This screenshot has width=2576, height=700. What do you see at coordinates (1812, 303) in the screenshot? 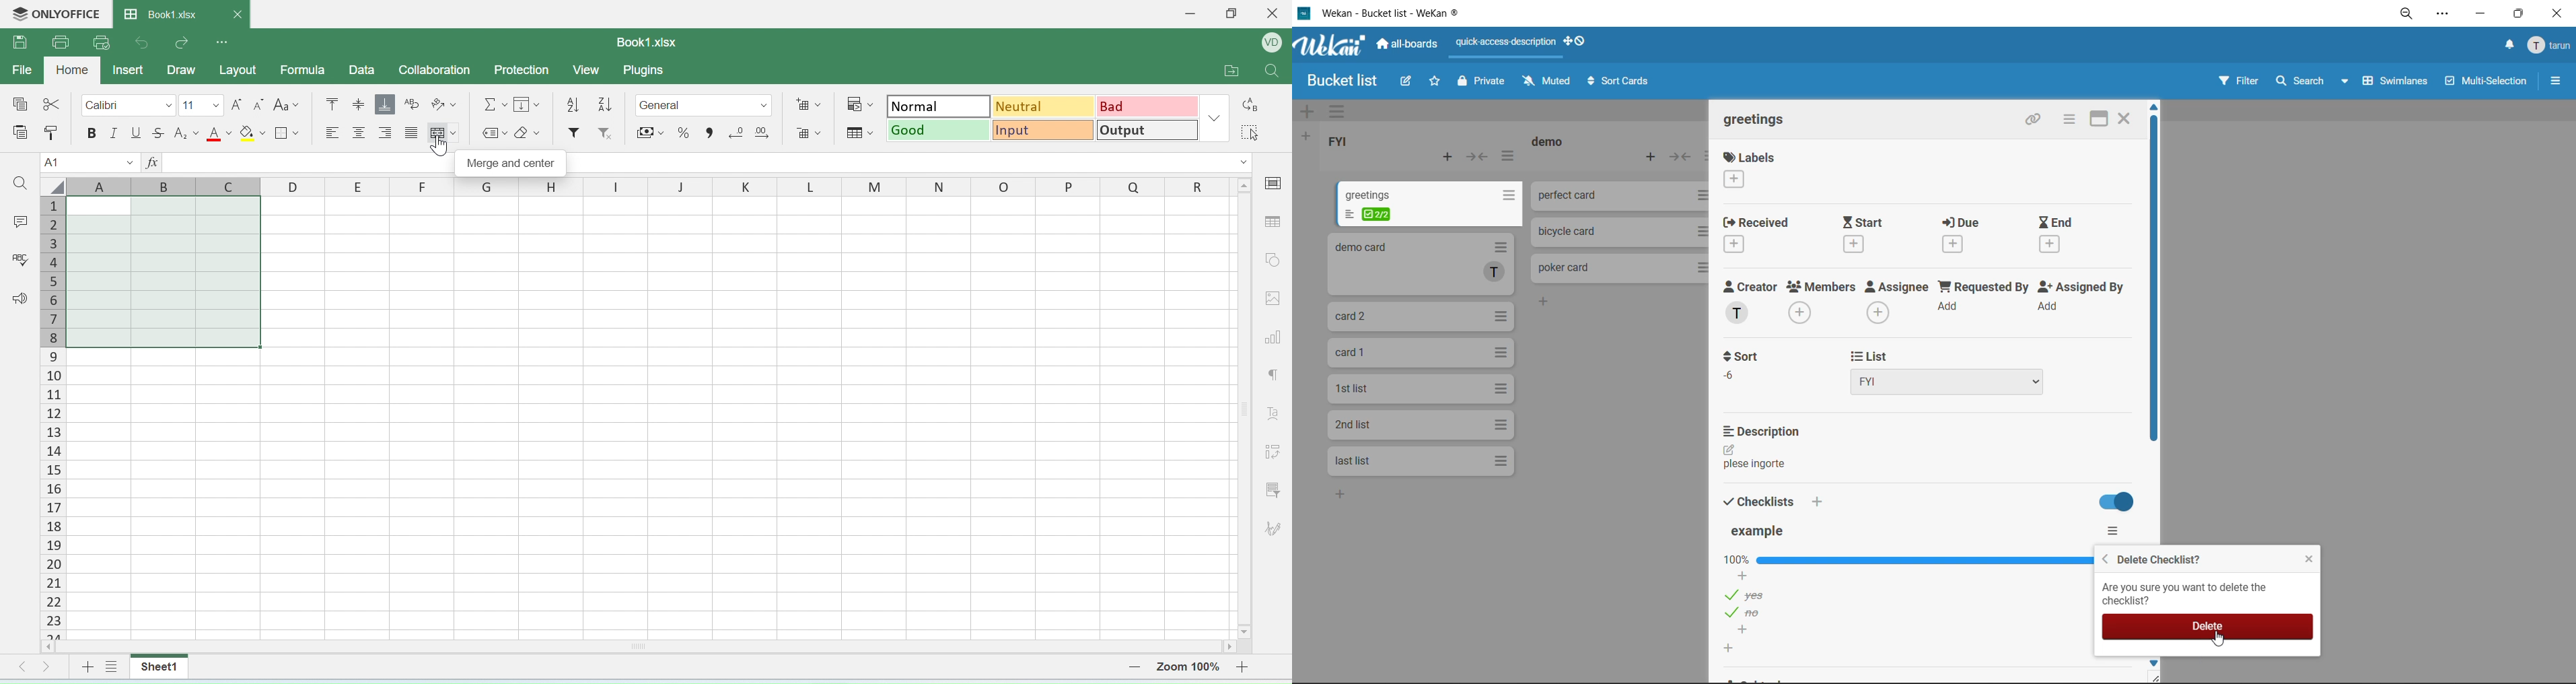
I see `members` at bounding box center [1812, 303].